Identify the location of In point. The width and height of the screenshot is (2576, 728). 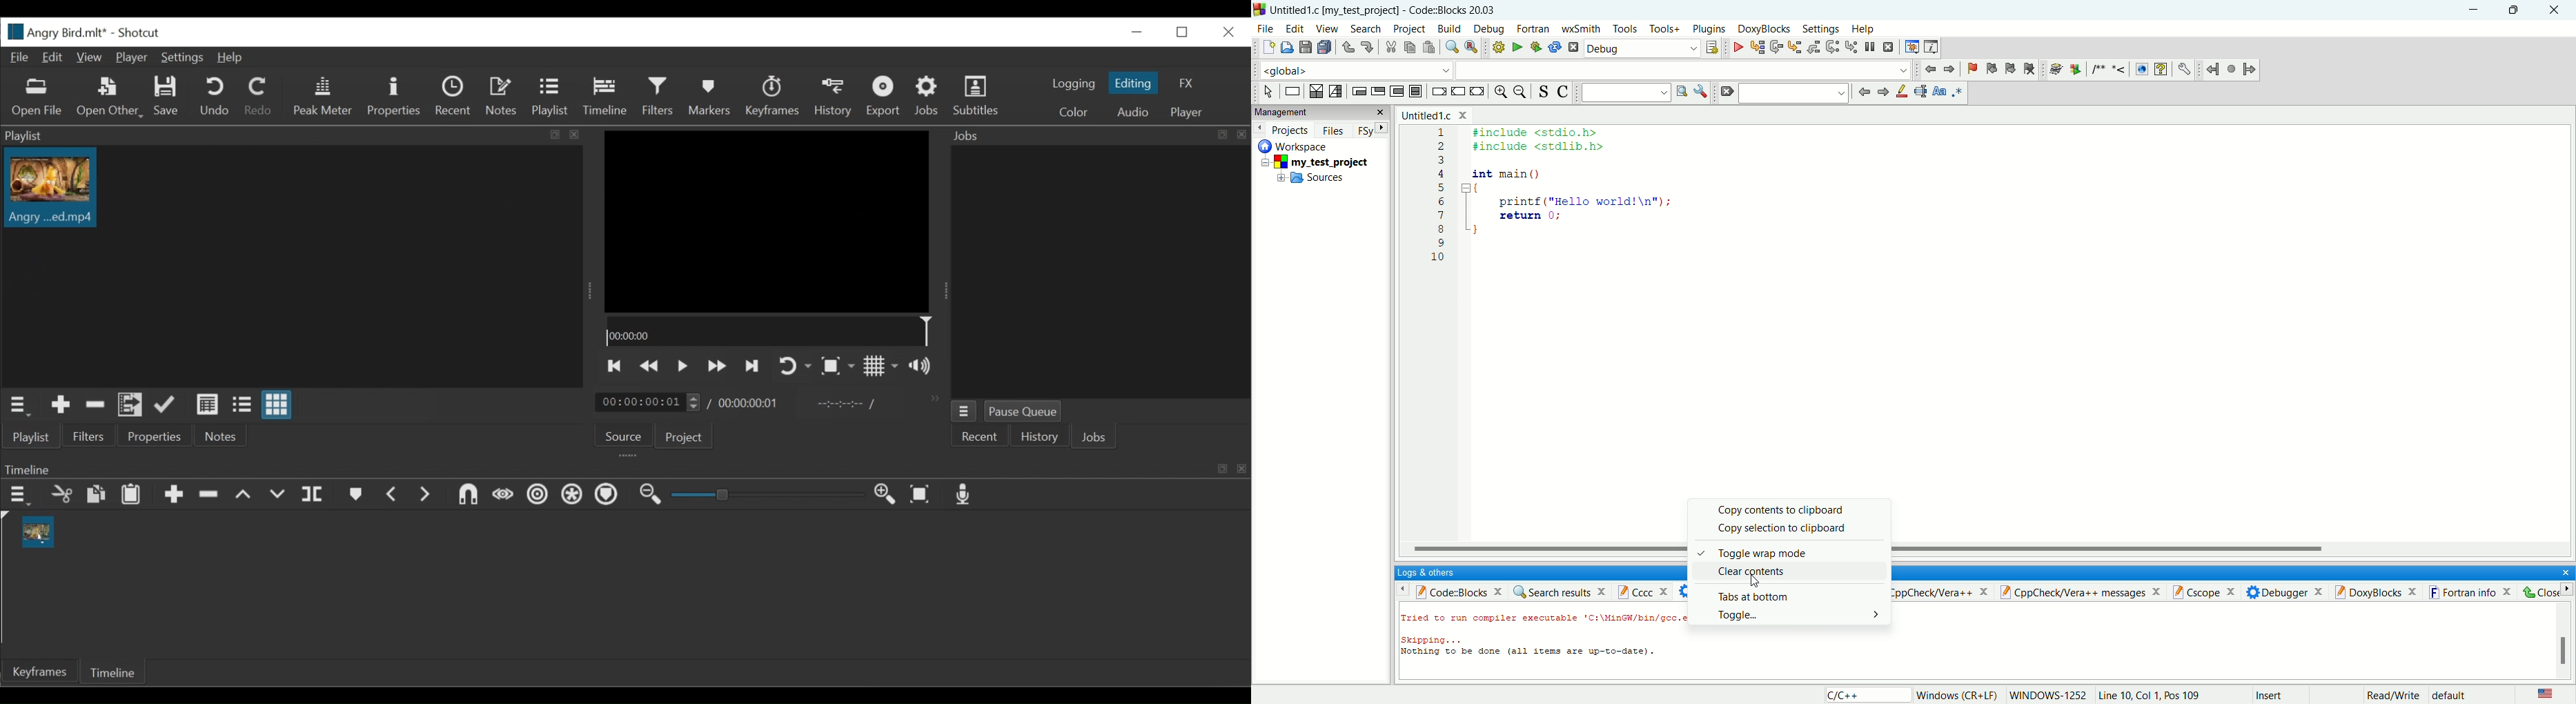
(846, 403).